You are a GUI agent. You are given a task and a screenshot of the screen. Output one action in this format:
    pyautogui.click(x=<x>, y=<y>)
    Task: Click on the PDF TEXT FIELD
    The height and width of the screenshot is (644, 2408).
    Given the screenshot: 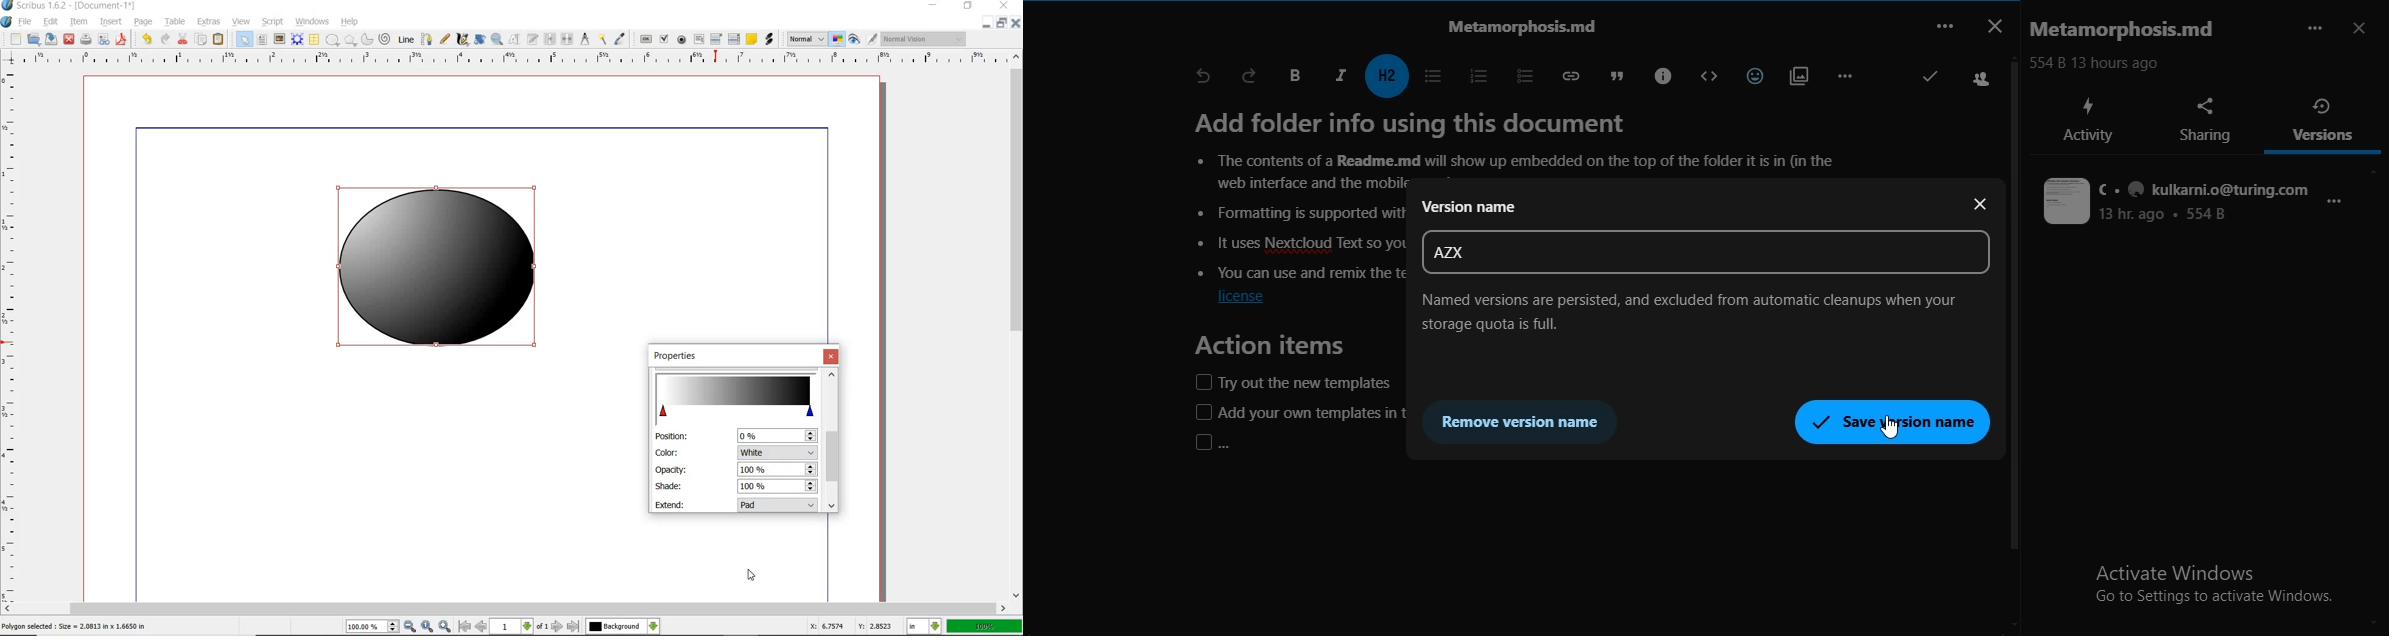 What is the action you would take?
    pyautogui.click(x=699, y=39)
    